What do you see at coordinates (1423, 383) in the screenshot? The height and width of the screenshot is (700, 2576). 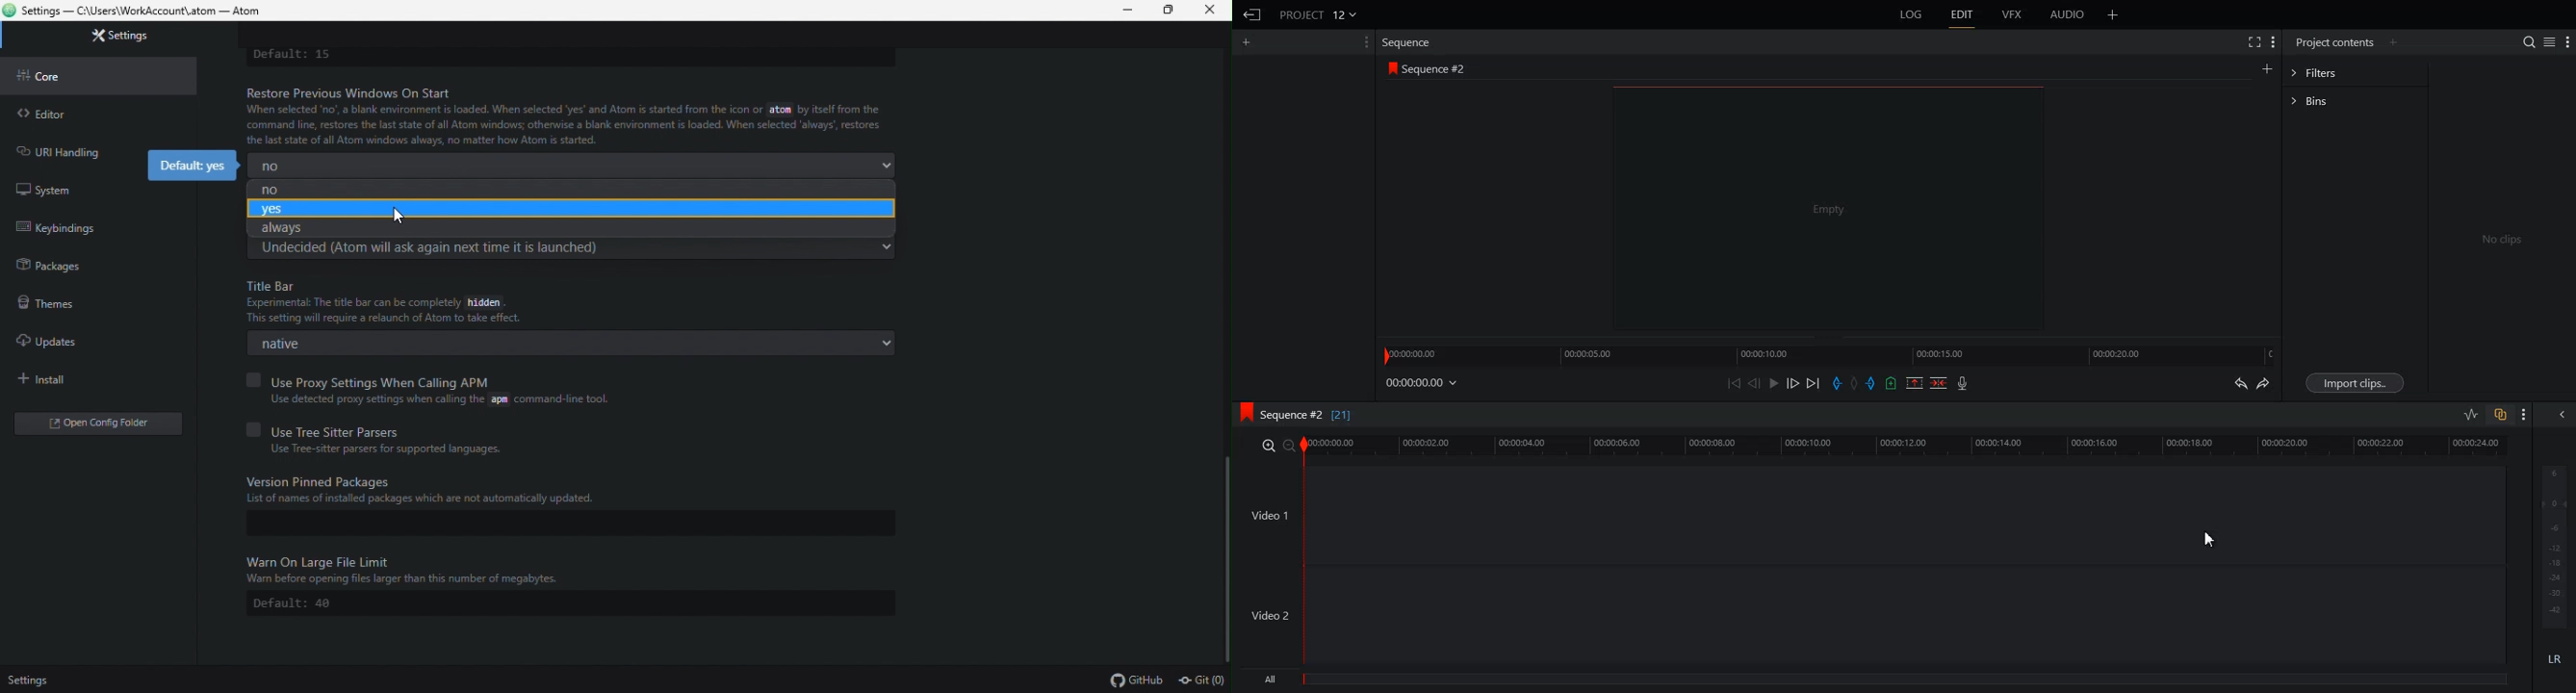 I see `File Time` at bounding box center [1423, 383].